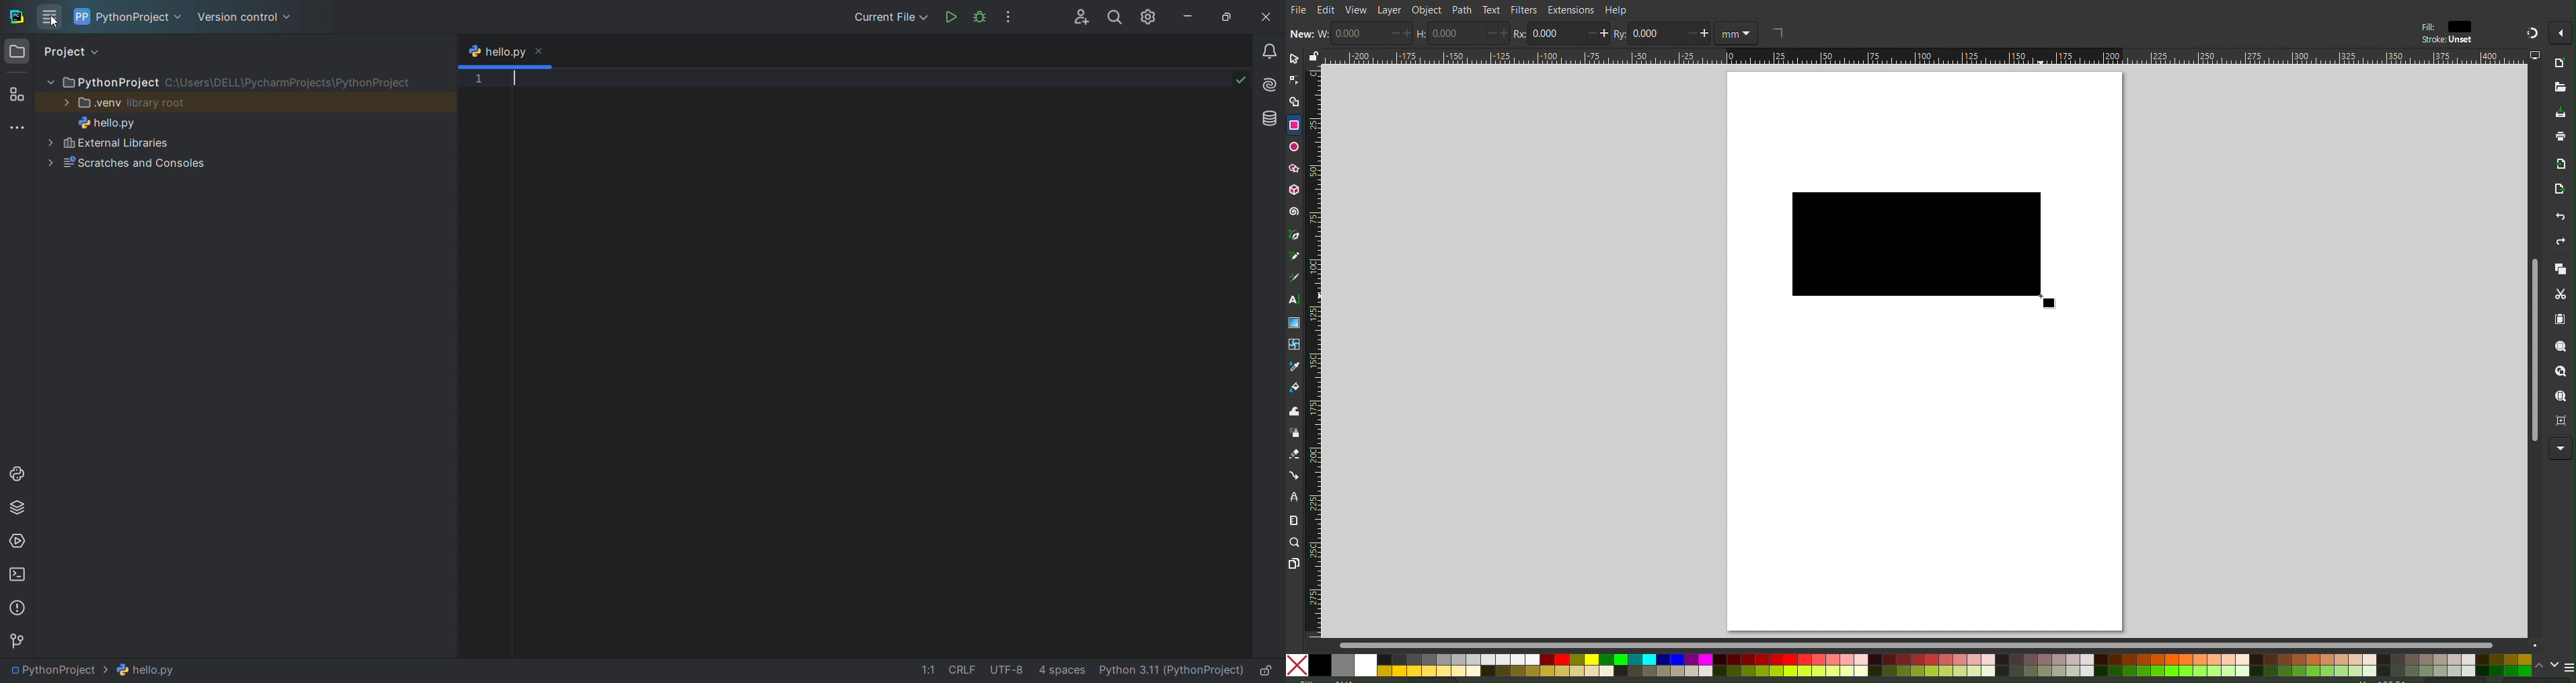  I want to click on Calligraphy Tool, so click(1294, 278).